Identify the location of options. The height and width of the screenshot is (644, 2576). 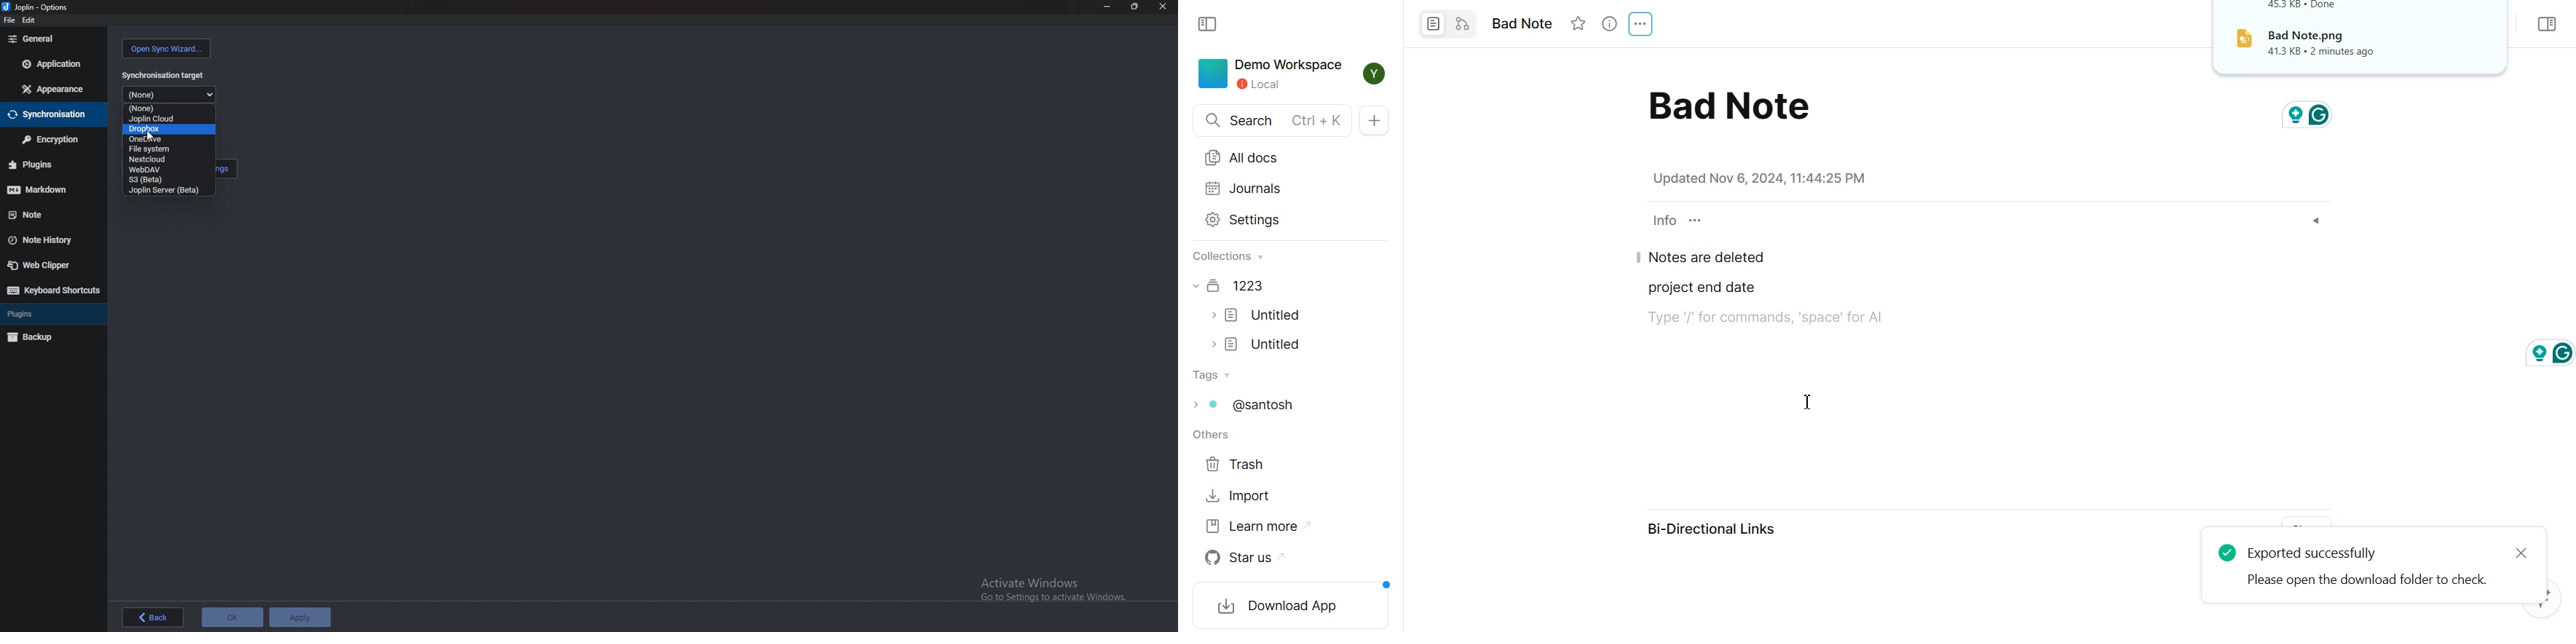
(42, 6).